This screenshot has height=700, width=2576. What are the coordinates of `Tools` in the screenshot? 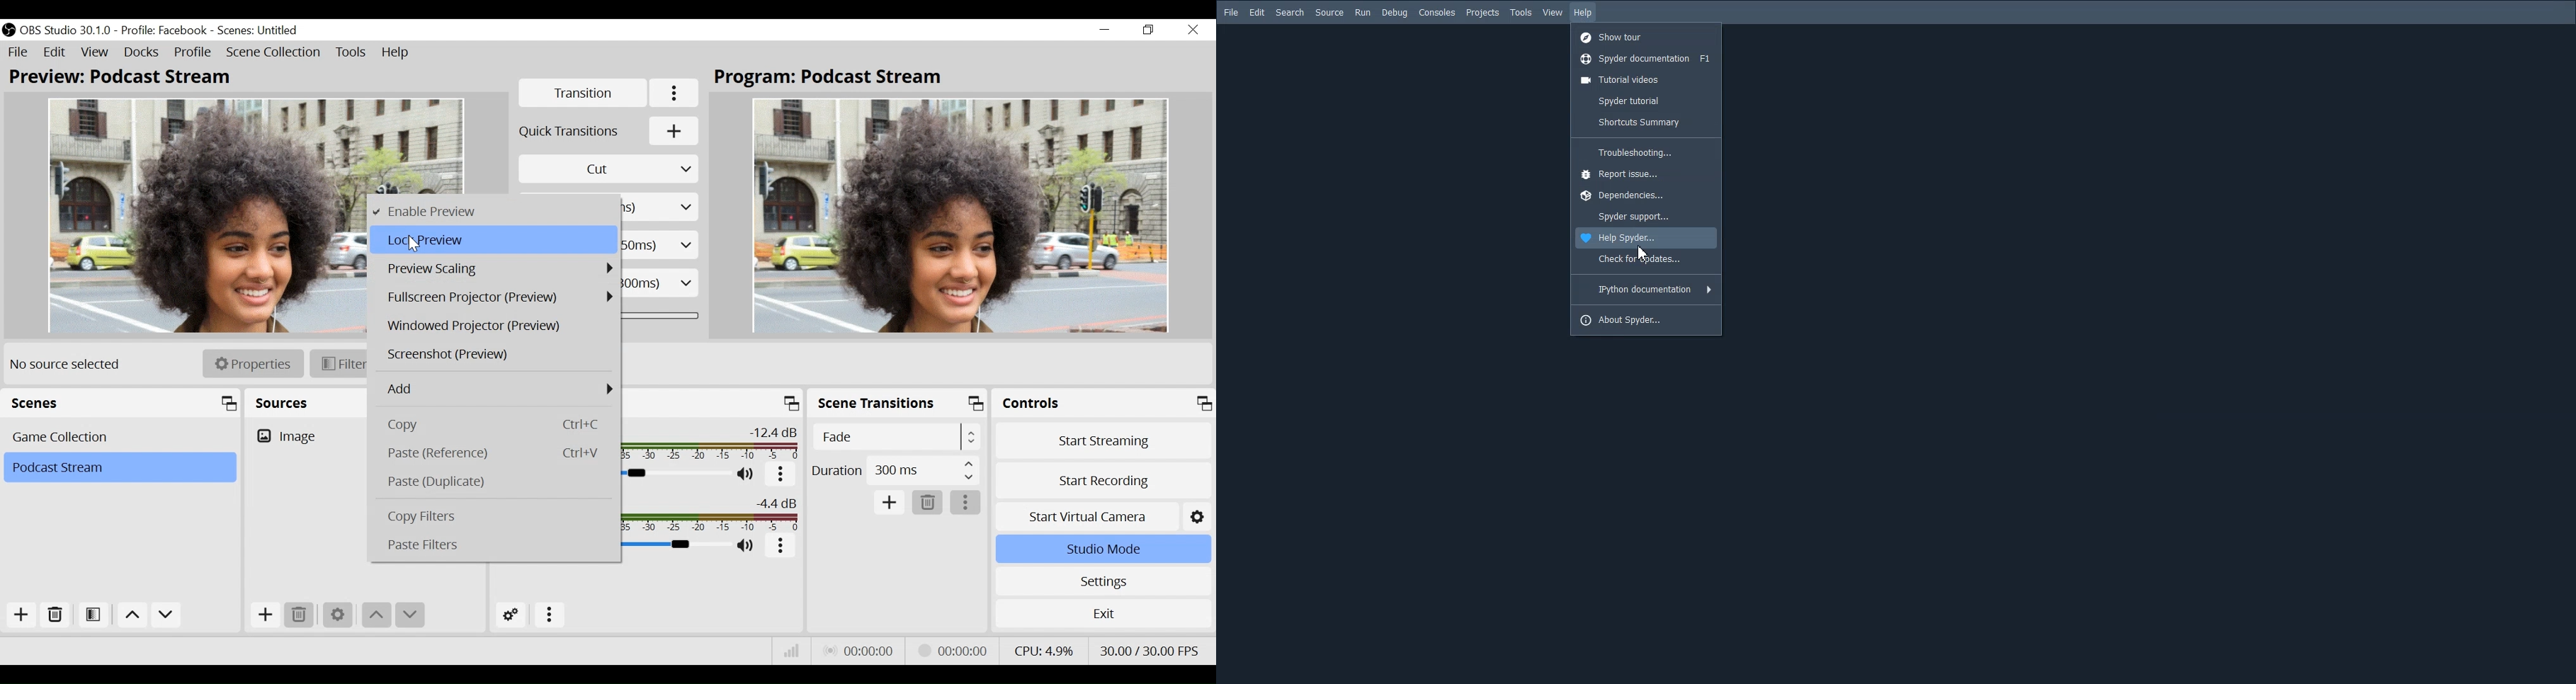 It's located at (352, 53).